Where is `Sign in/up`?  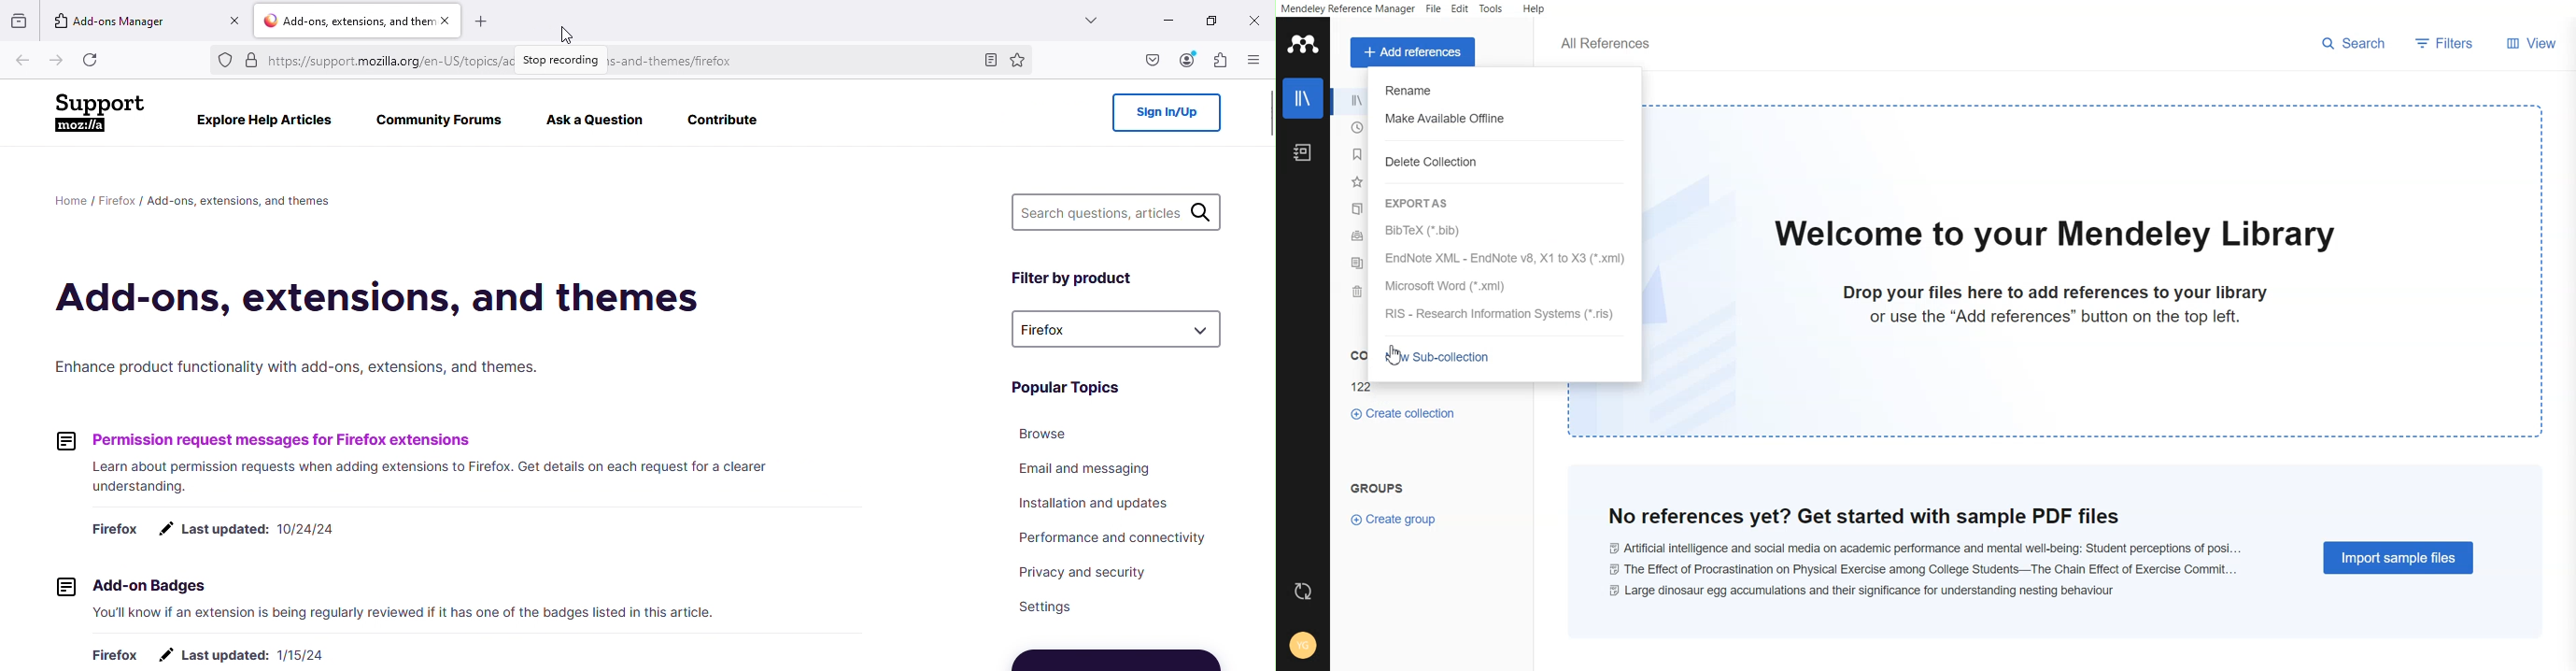 Sign in/up is located at coordinates (1164, 113).